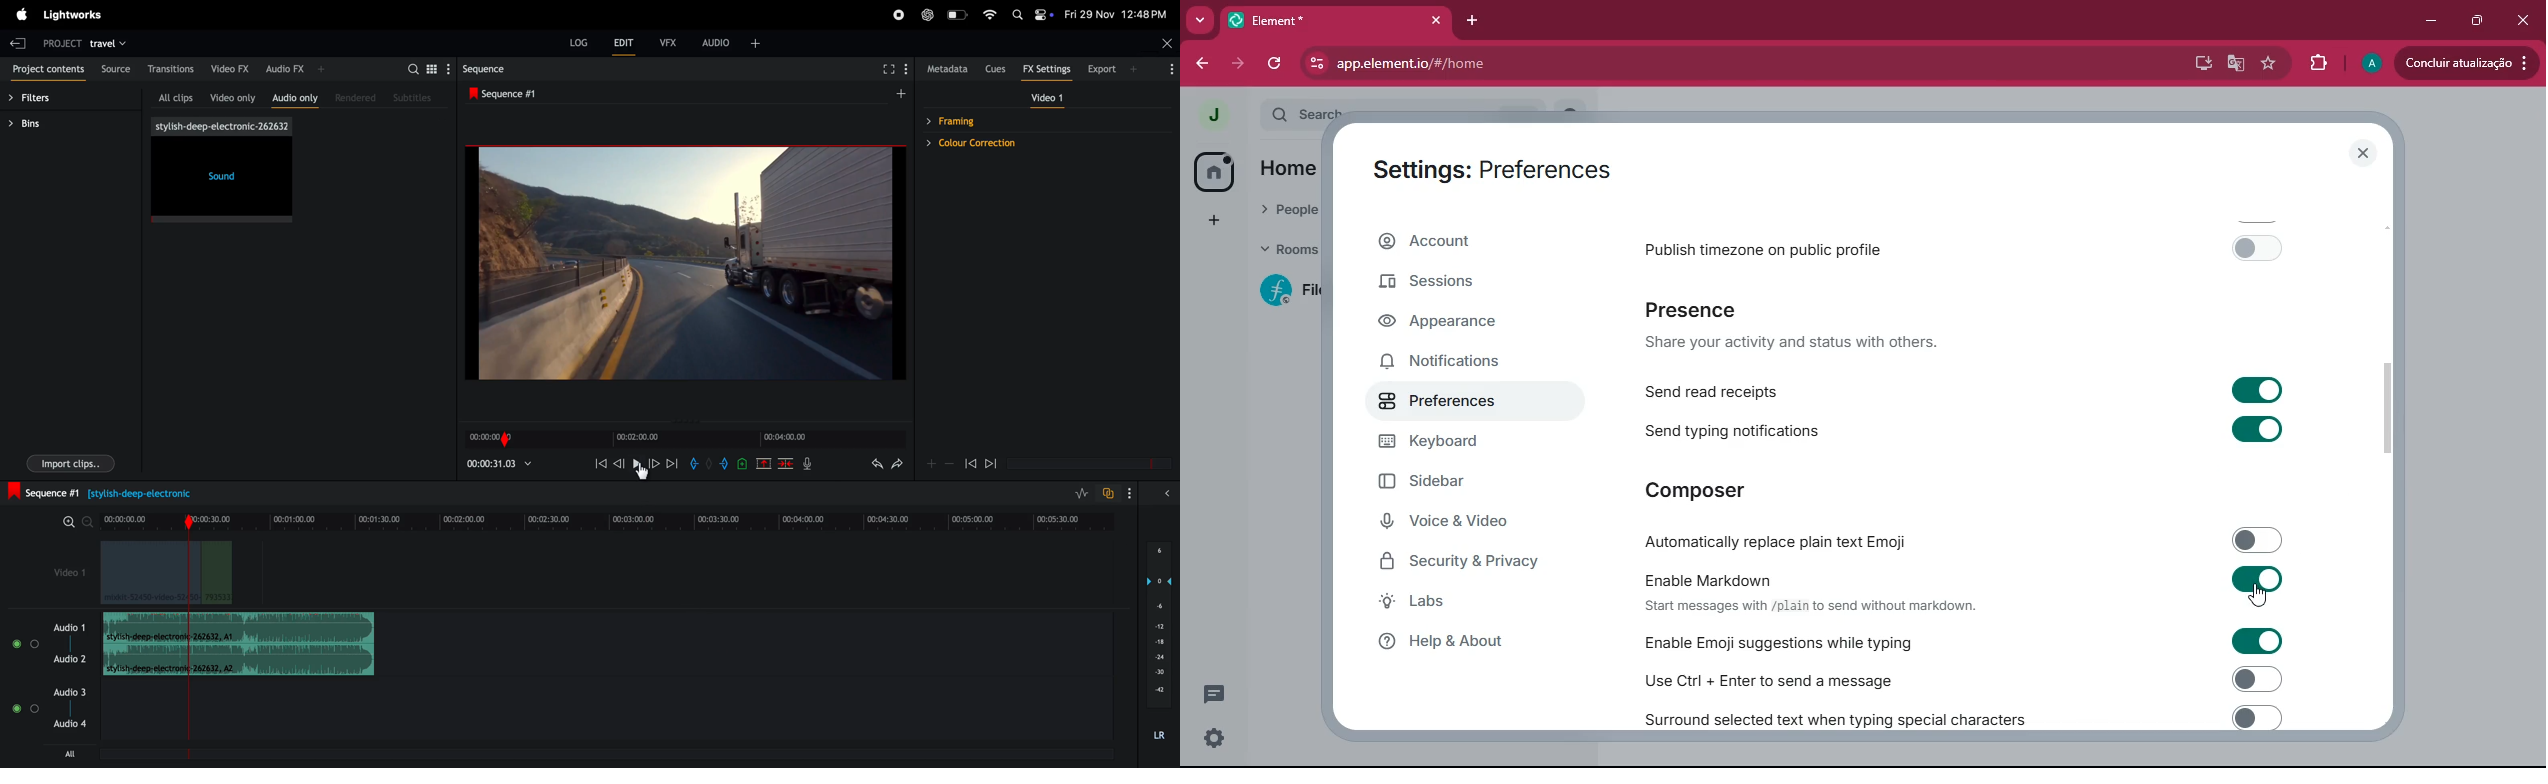 The image size is (2548, 784). What do you see at coordinates (1208, 172) in the screenshot?
I see `home` at bounding box center [1208, 172].